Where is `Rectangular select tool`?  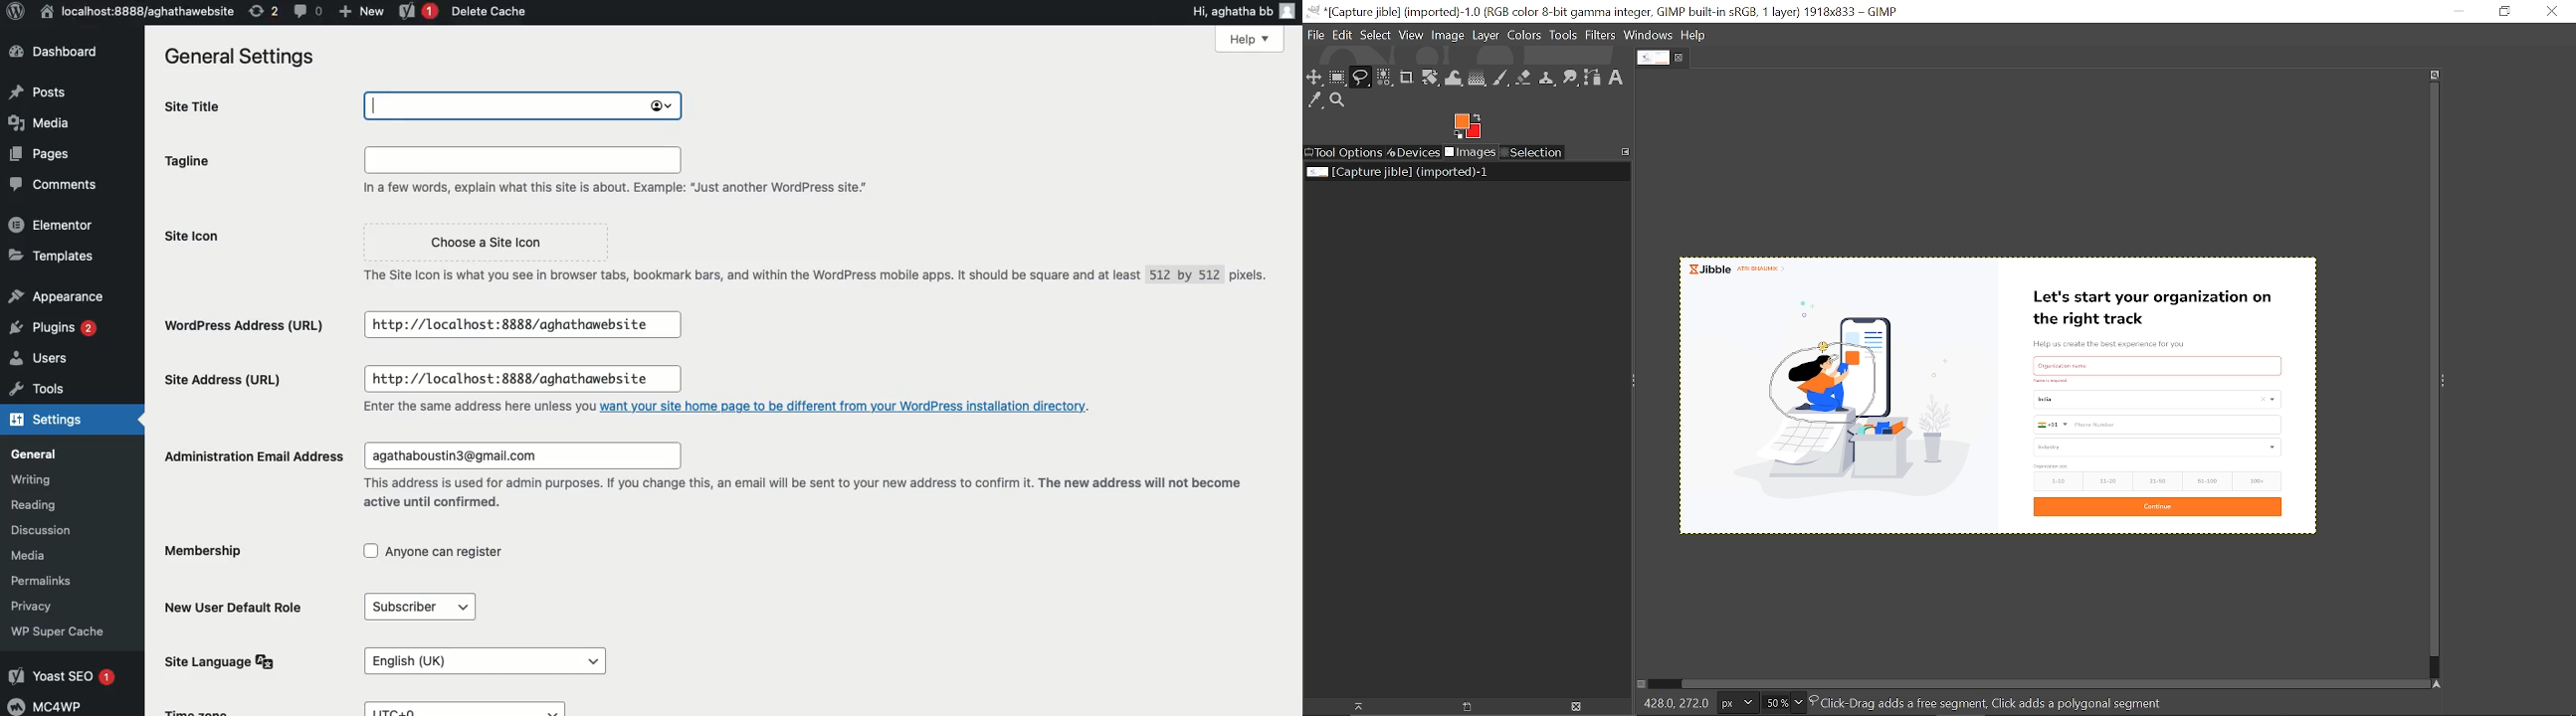
Rectangular select tool is located at coordinates (1337, 77).